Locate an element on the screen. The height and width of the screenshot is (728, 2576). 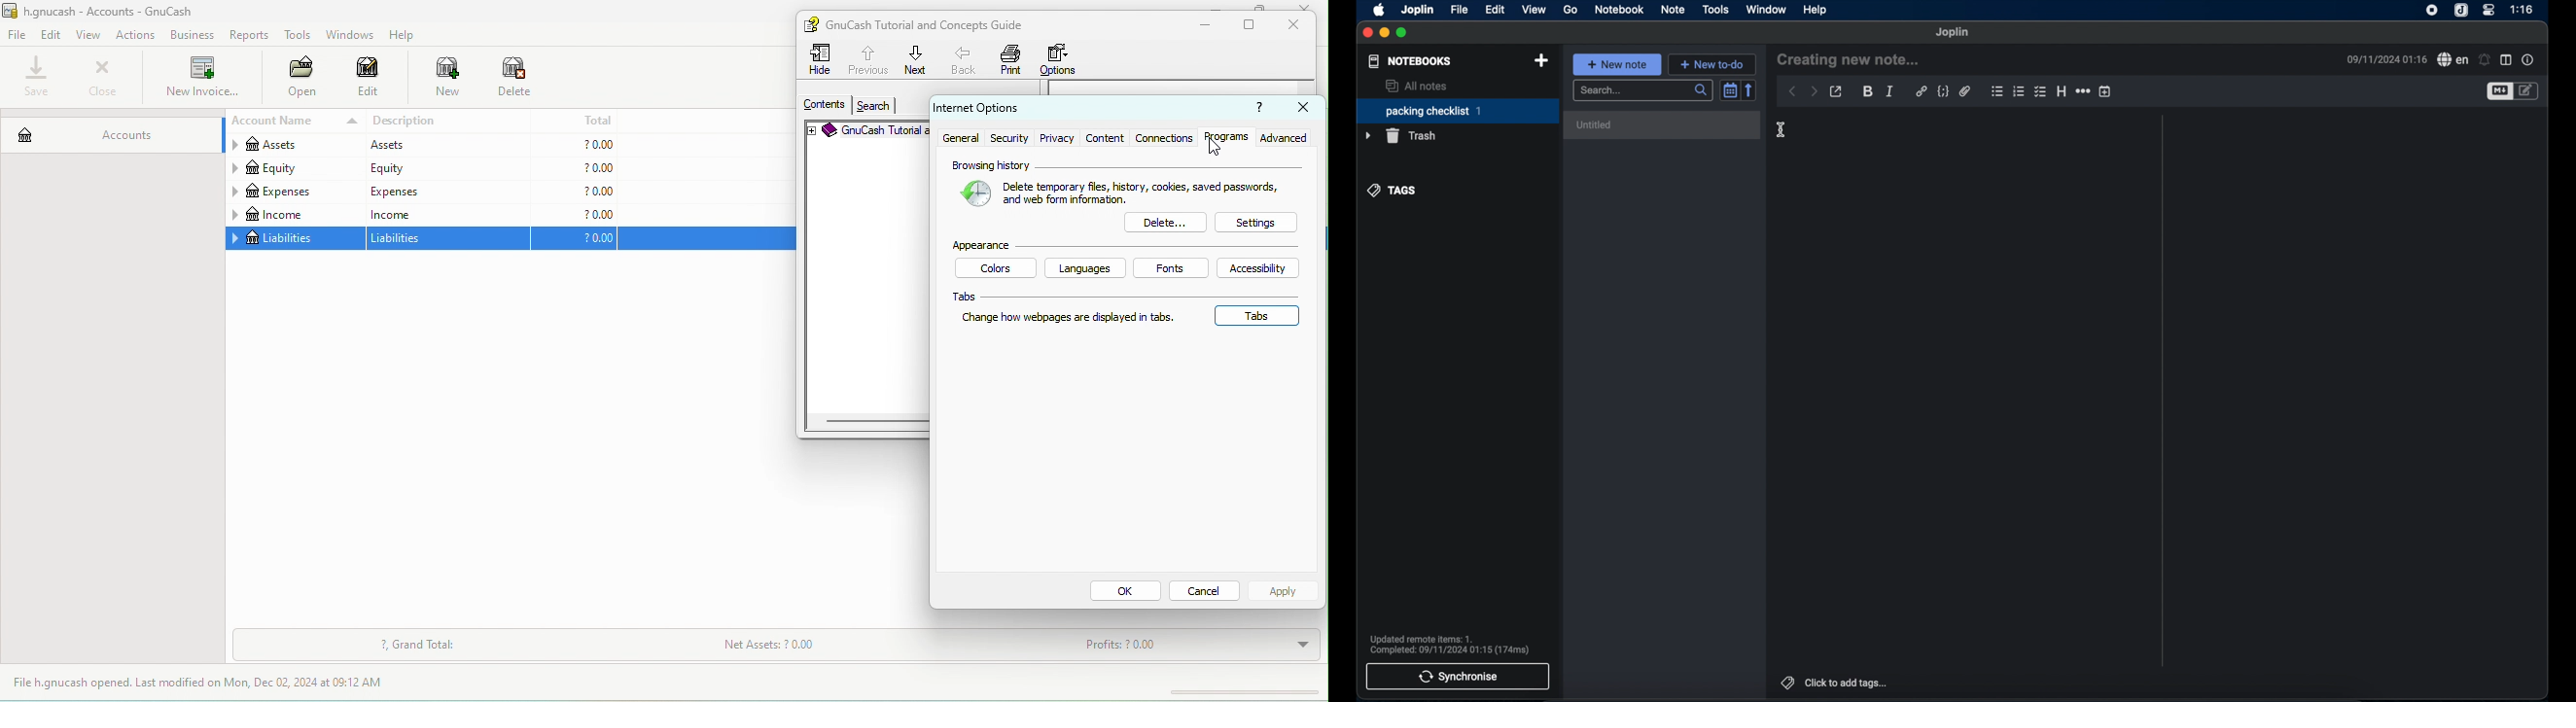
cursor is located at coordinates (1781, 131).